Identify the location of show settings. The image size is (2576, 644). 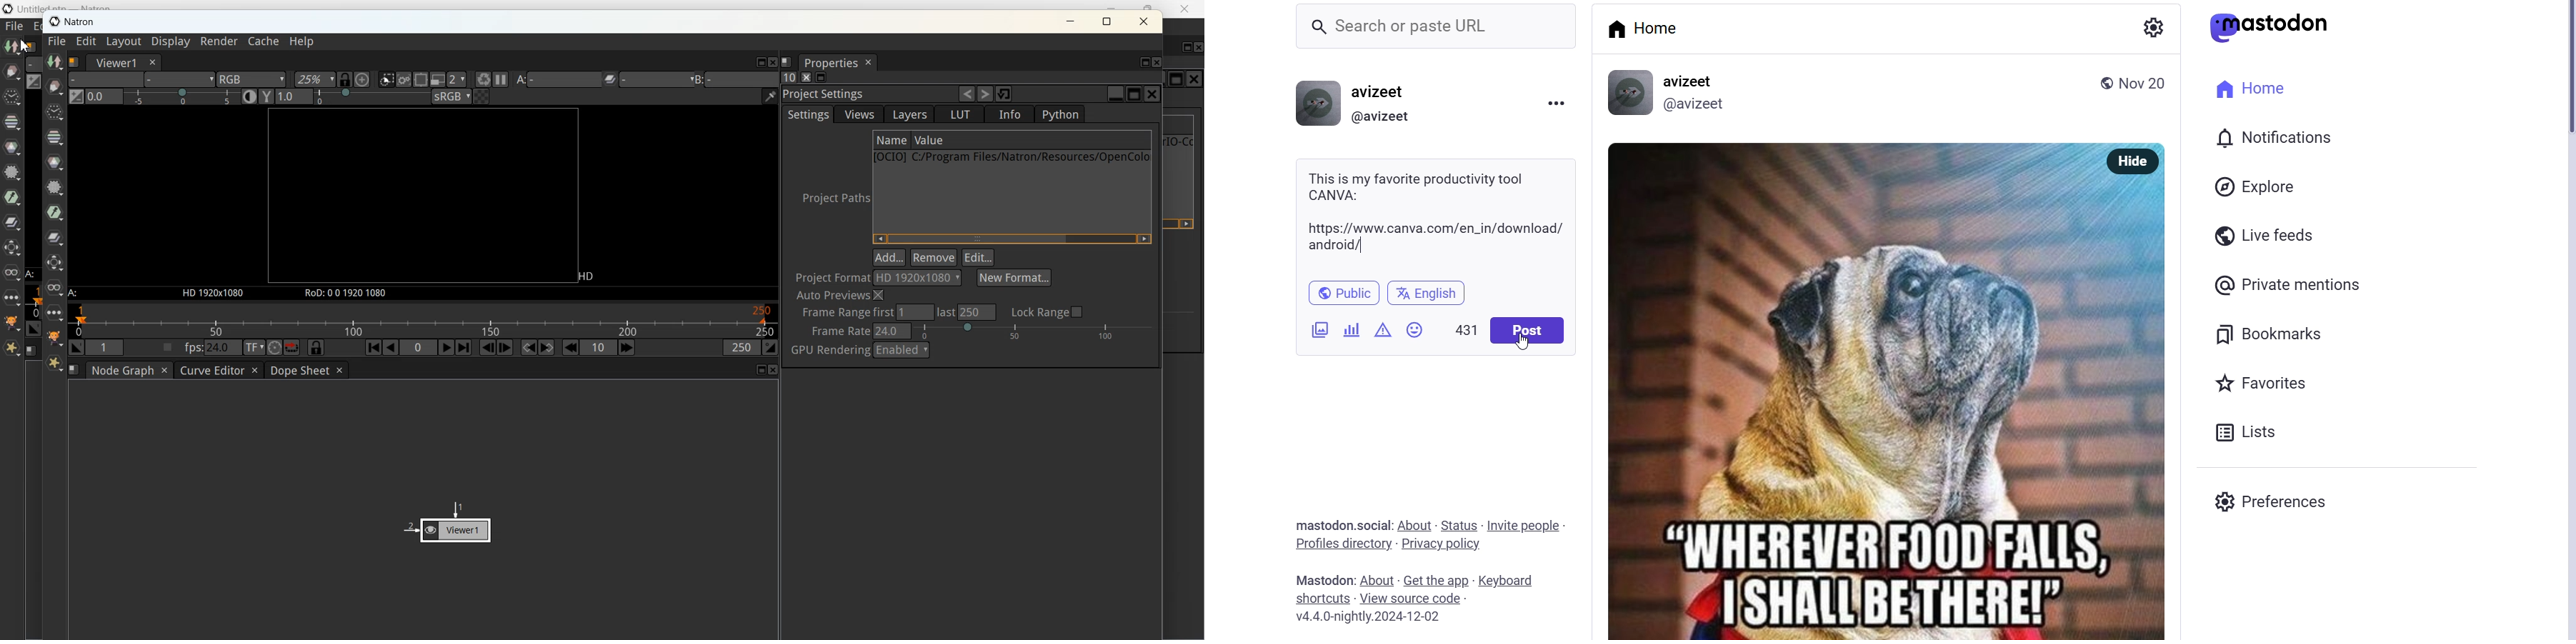
(2156, 28).